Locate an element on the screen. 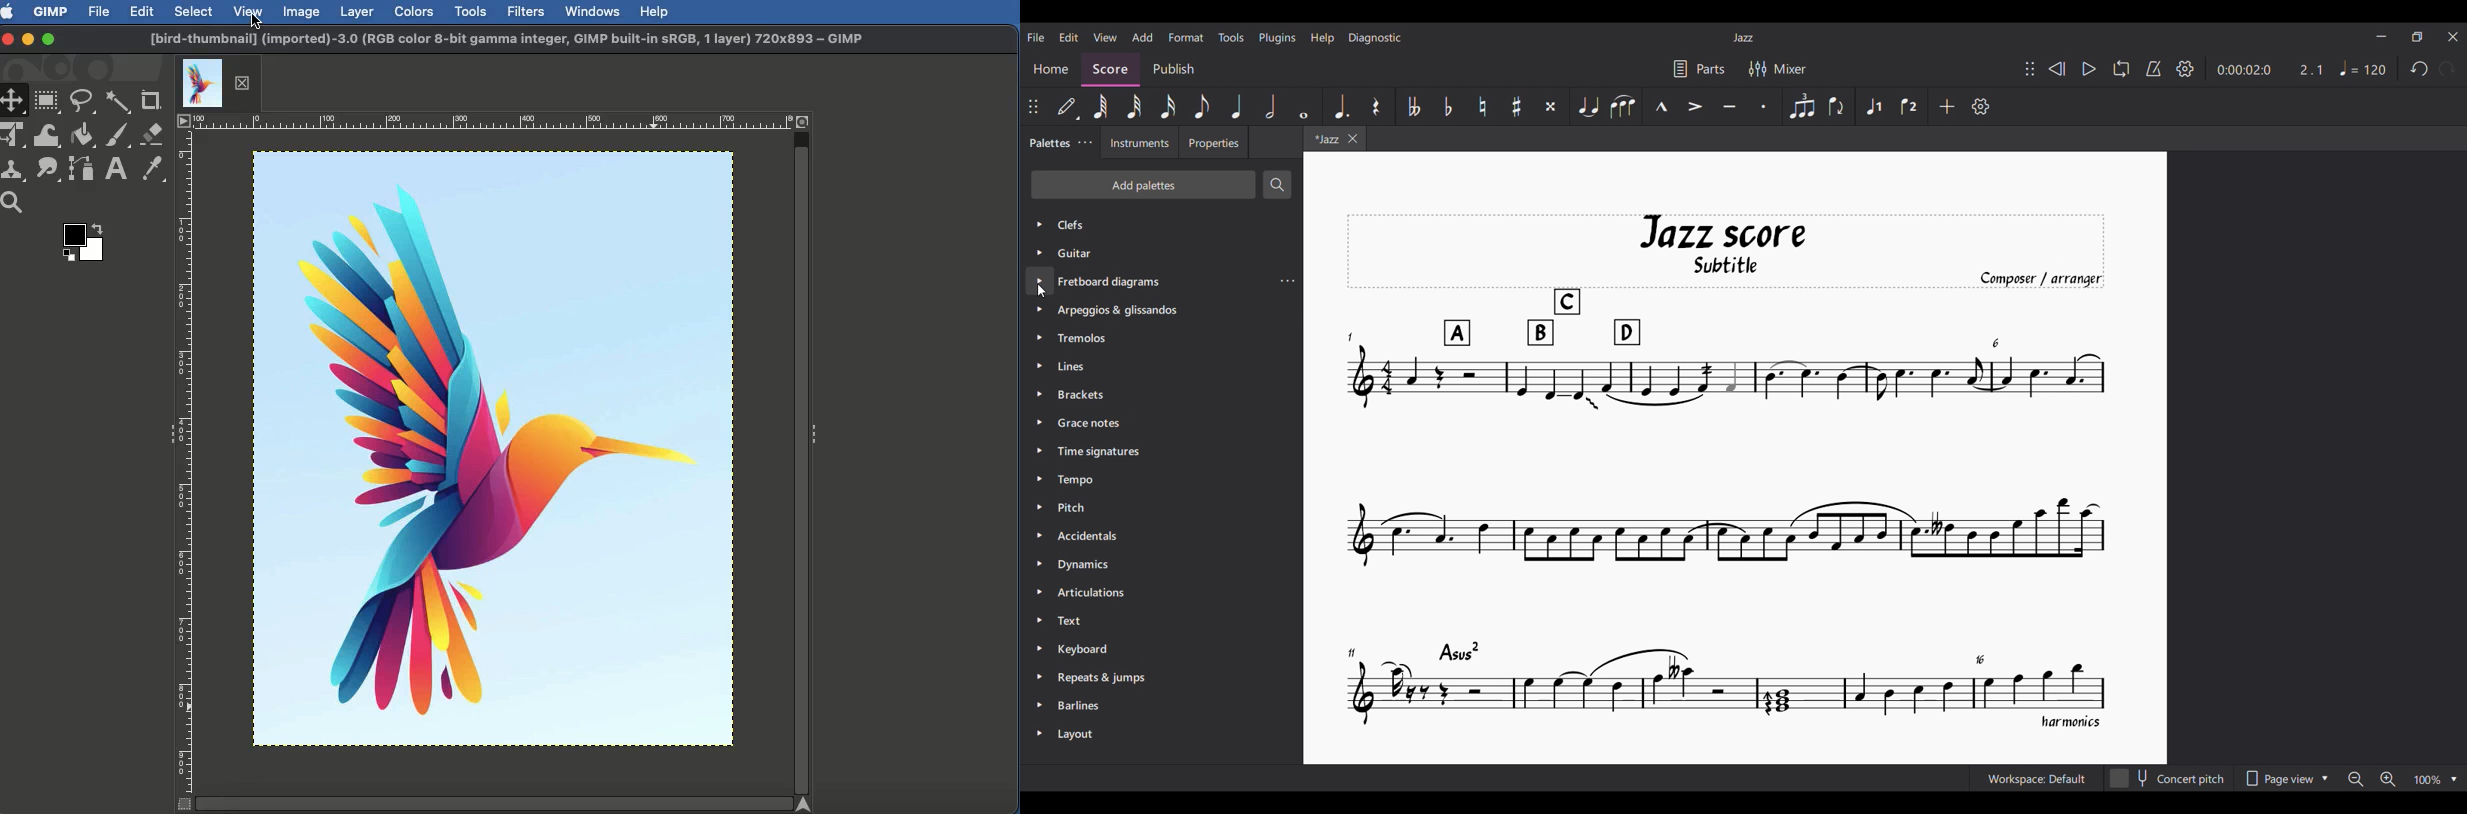  horizontal Ruler is located at coordinates (492, 121).